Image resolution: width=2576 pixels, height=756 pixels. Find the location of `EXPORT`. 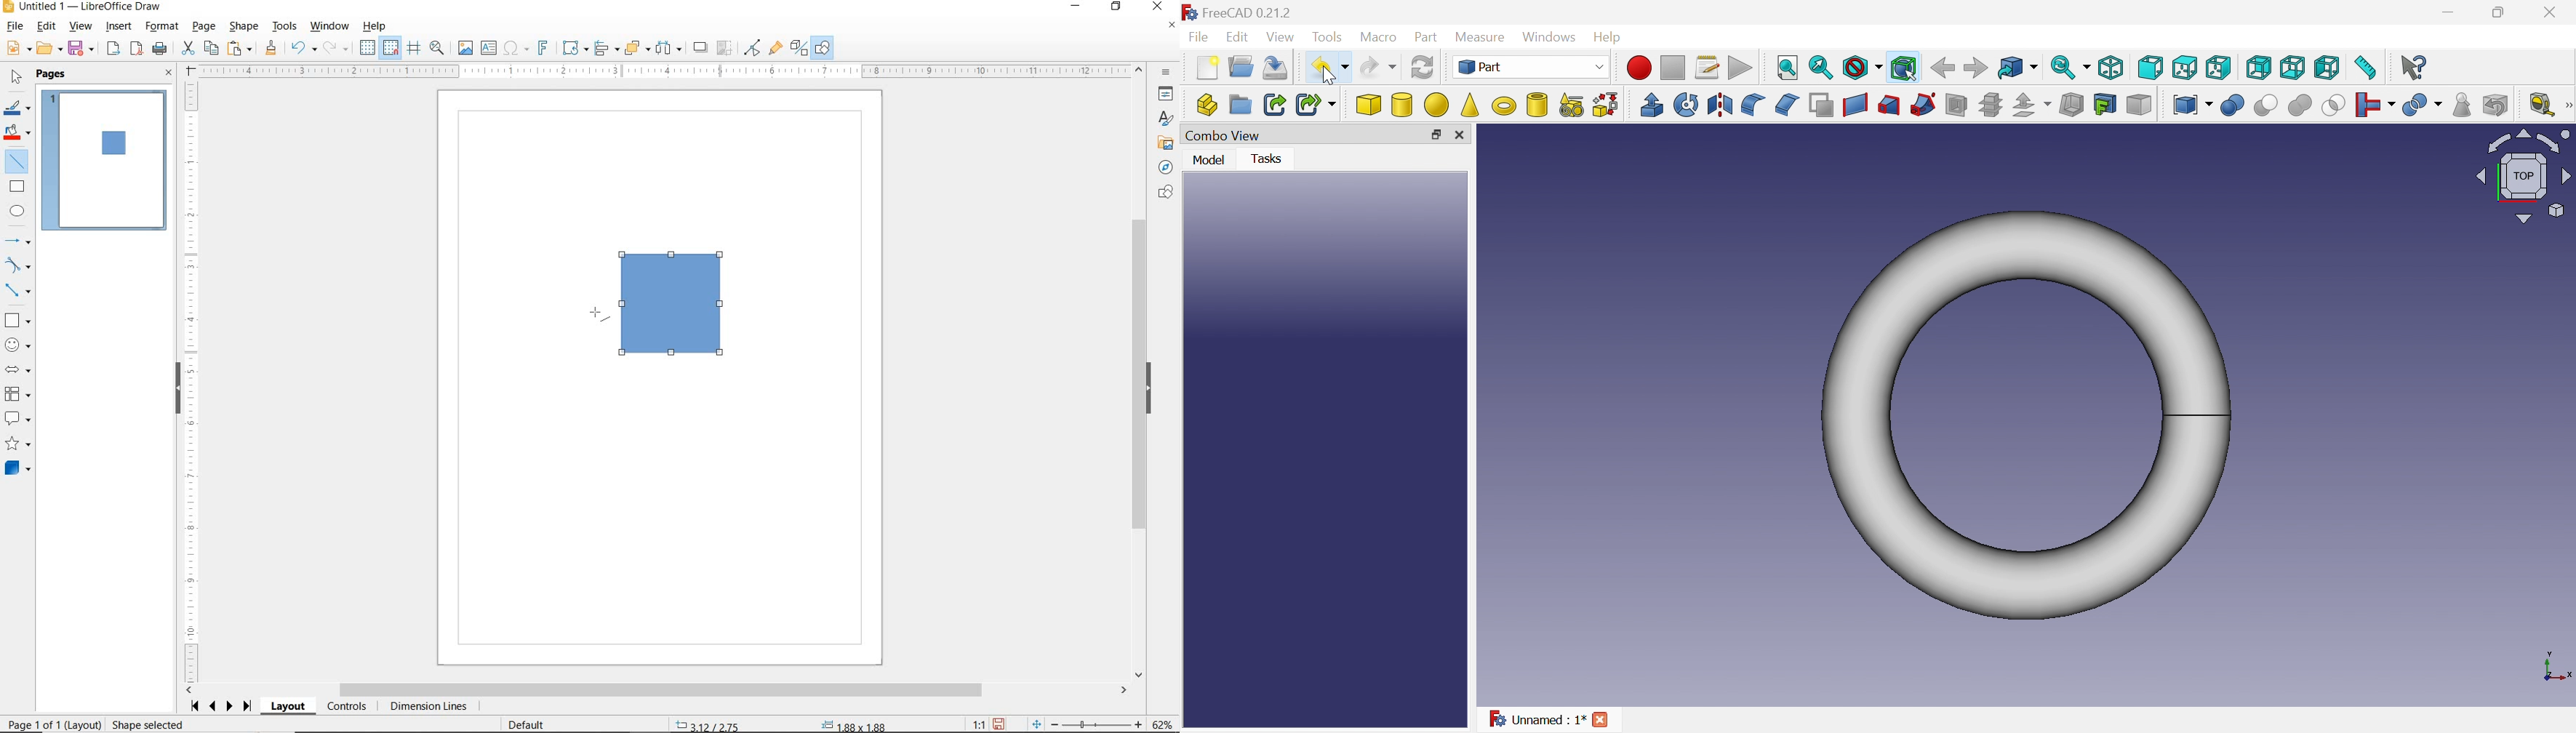

EXPORT is located at coordinates (114, 50).